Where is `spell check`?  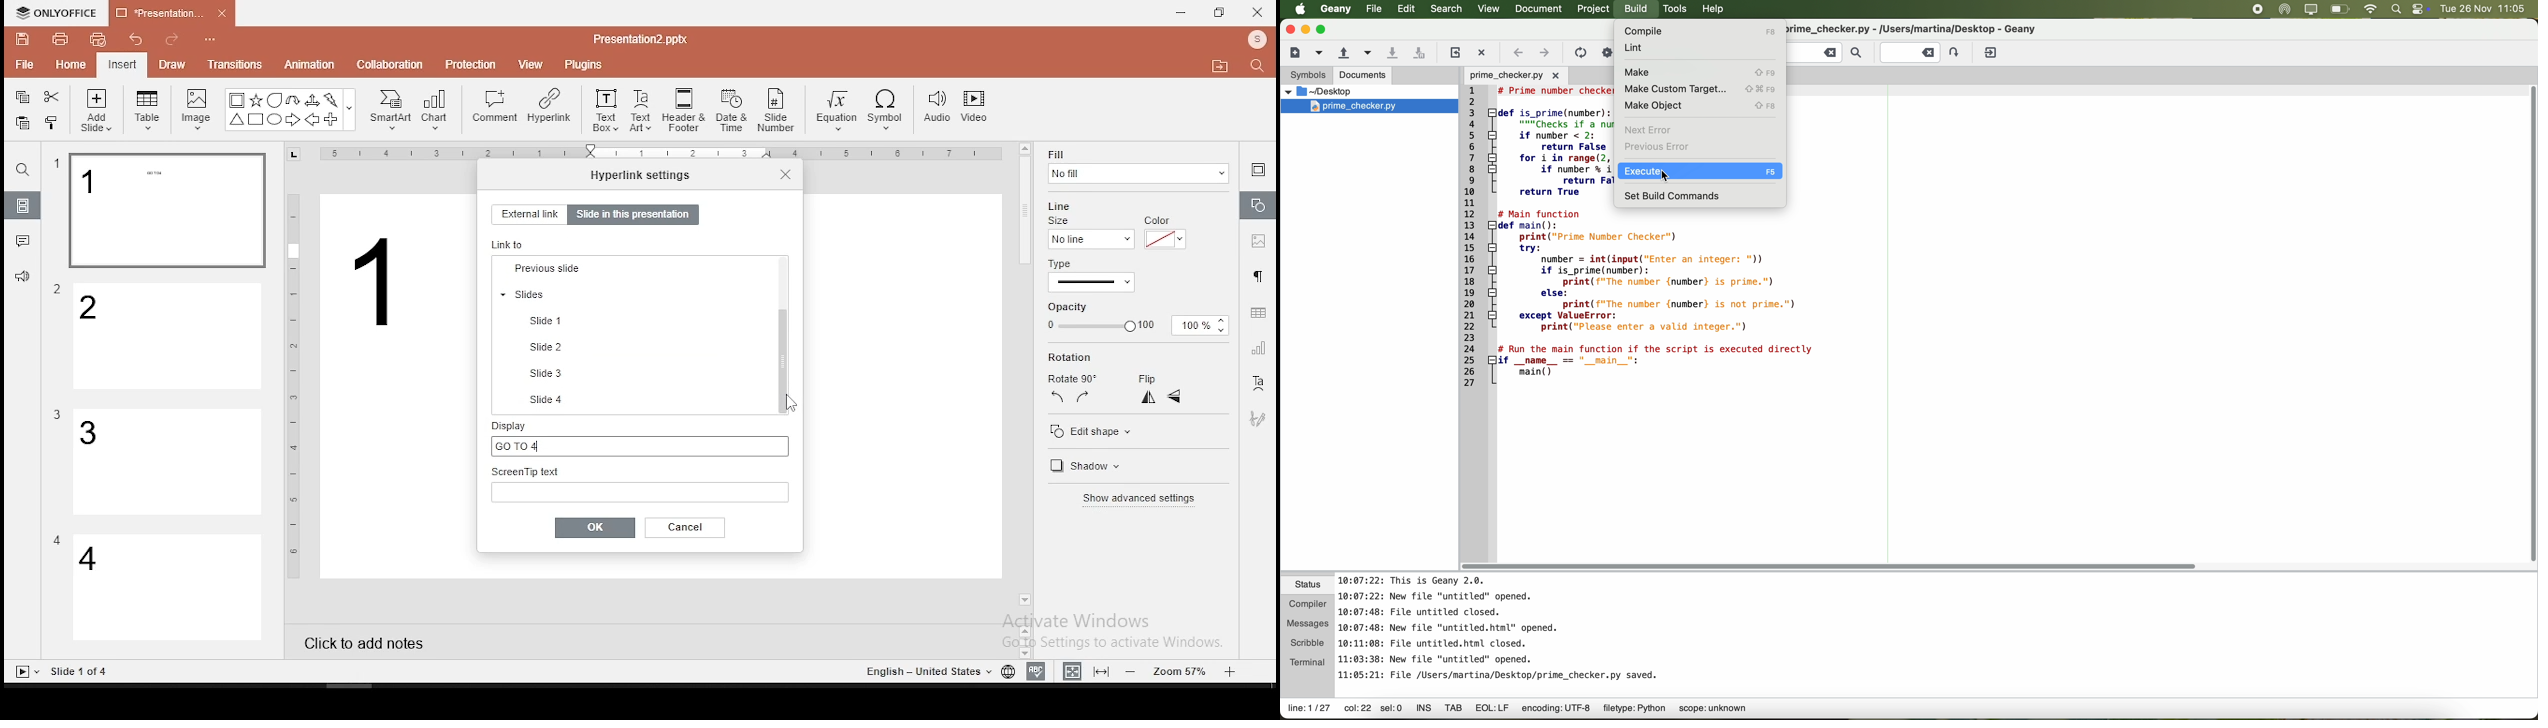 spell check is located at coordinates (1036, 671).